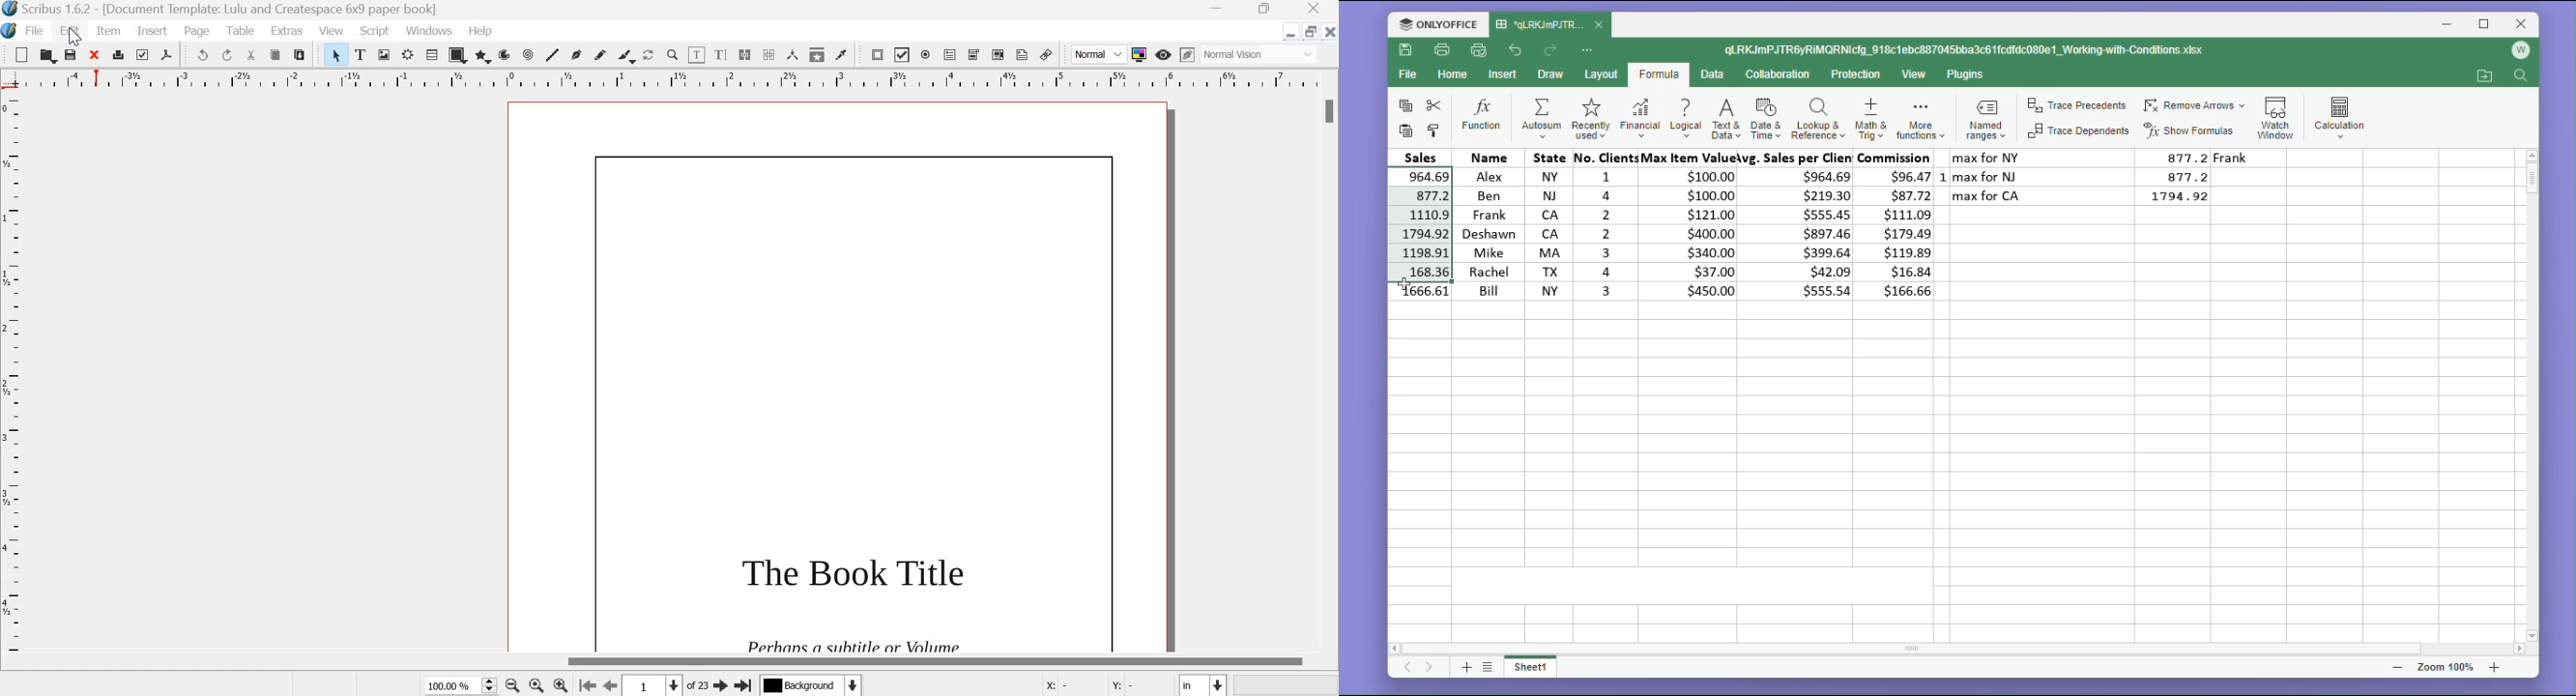 This screenshot has width=2576, height=700. What do you see at coordinates (227, 54) in the screenshot?
I see `redo` at bounding box center [227, 54].